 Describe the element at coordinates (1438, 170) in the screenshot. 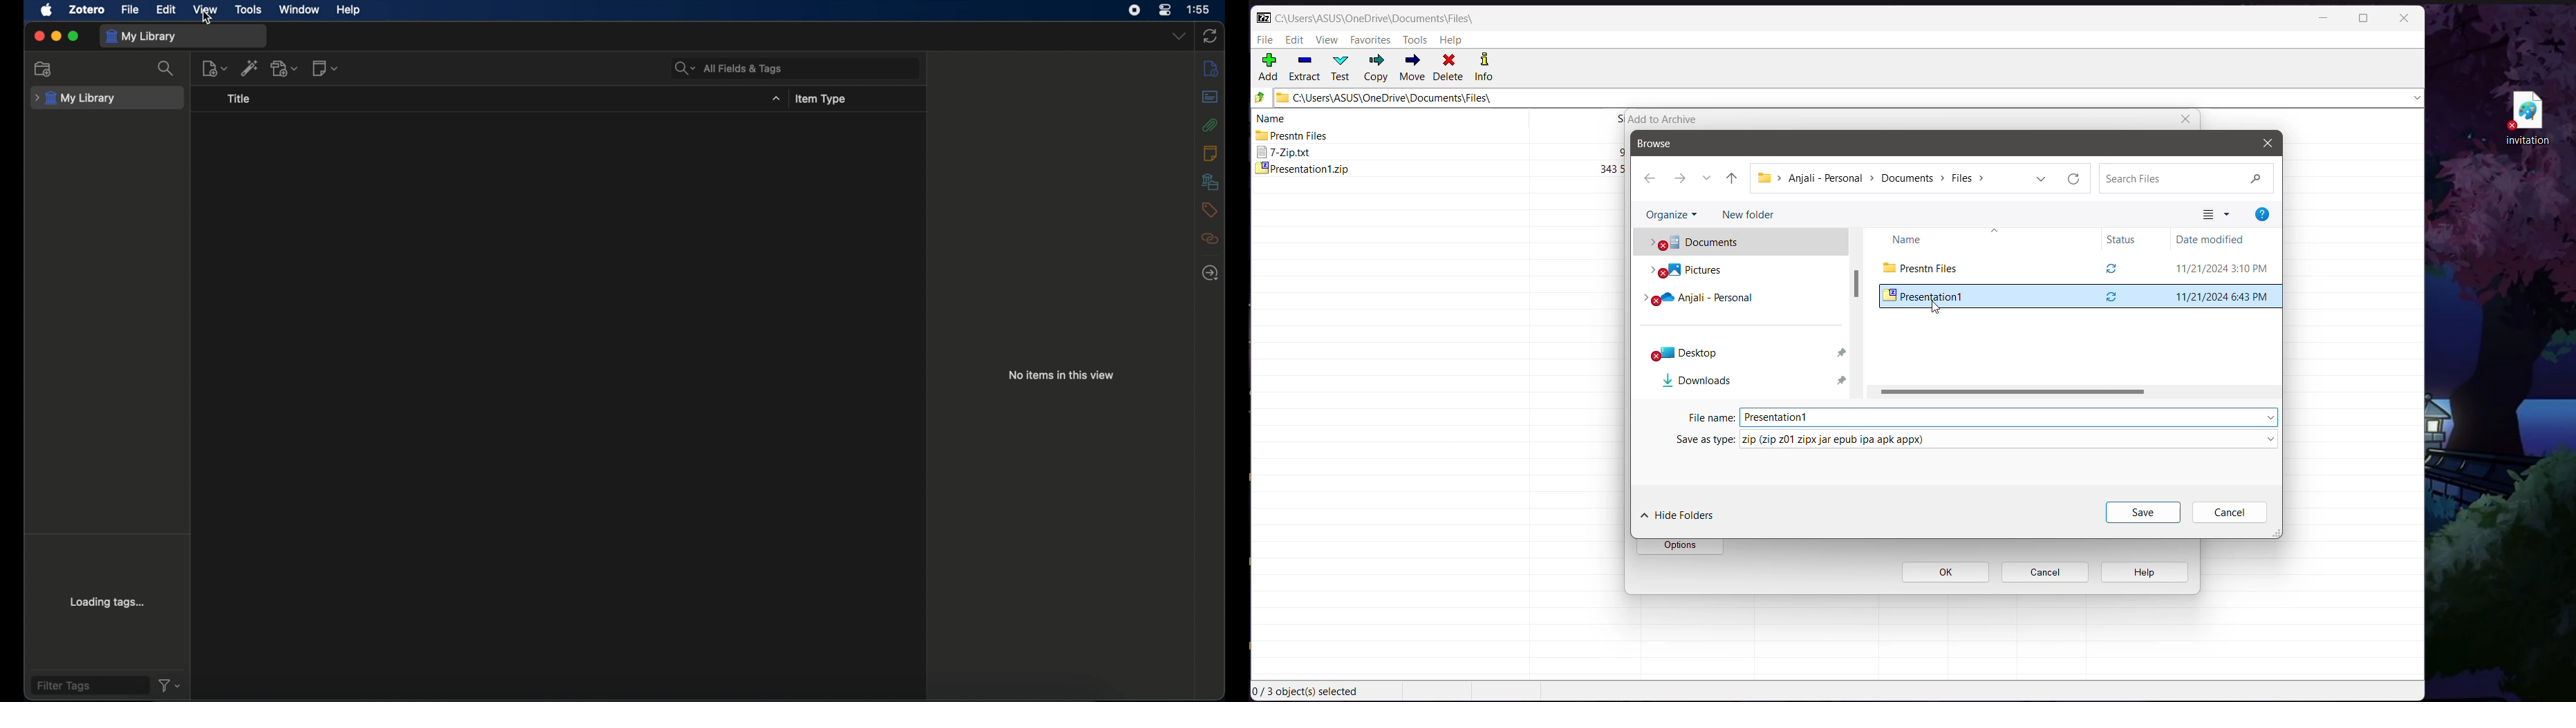

I see `presentationt.zip 343592 2024-11-211843 2024-11-20 23:06` at that location.